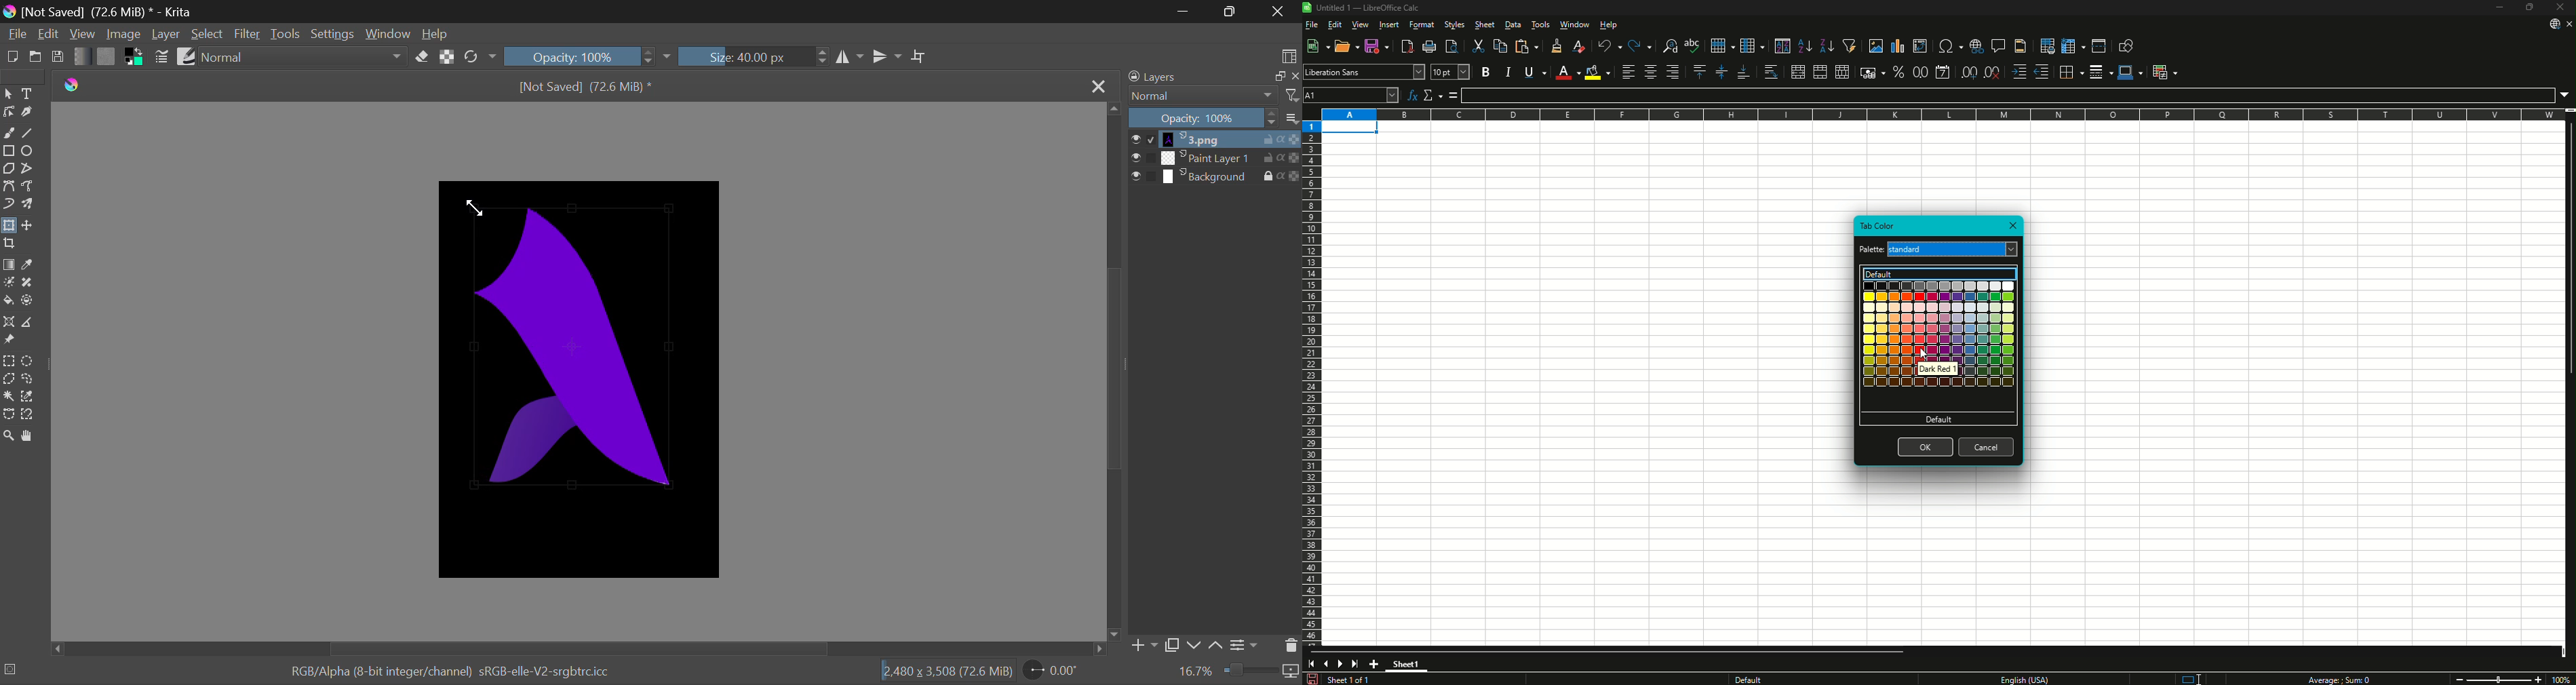  What do you see at coordinates (1850, 46) in the screenshot?
I see `Auto Filter` at bounding box center [1850, 46].